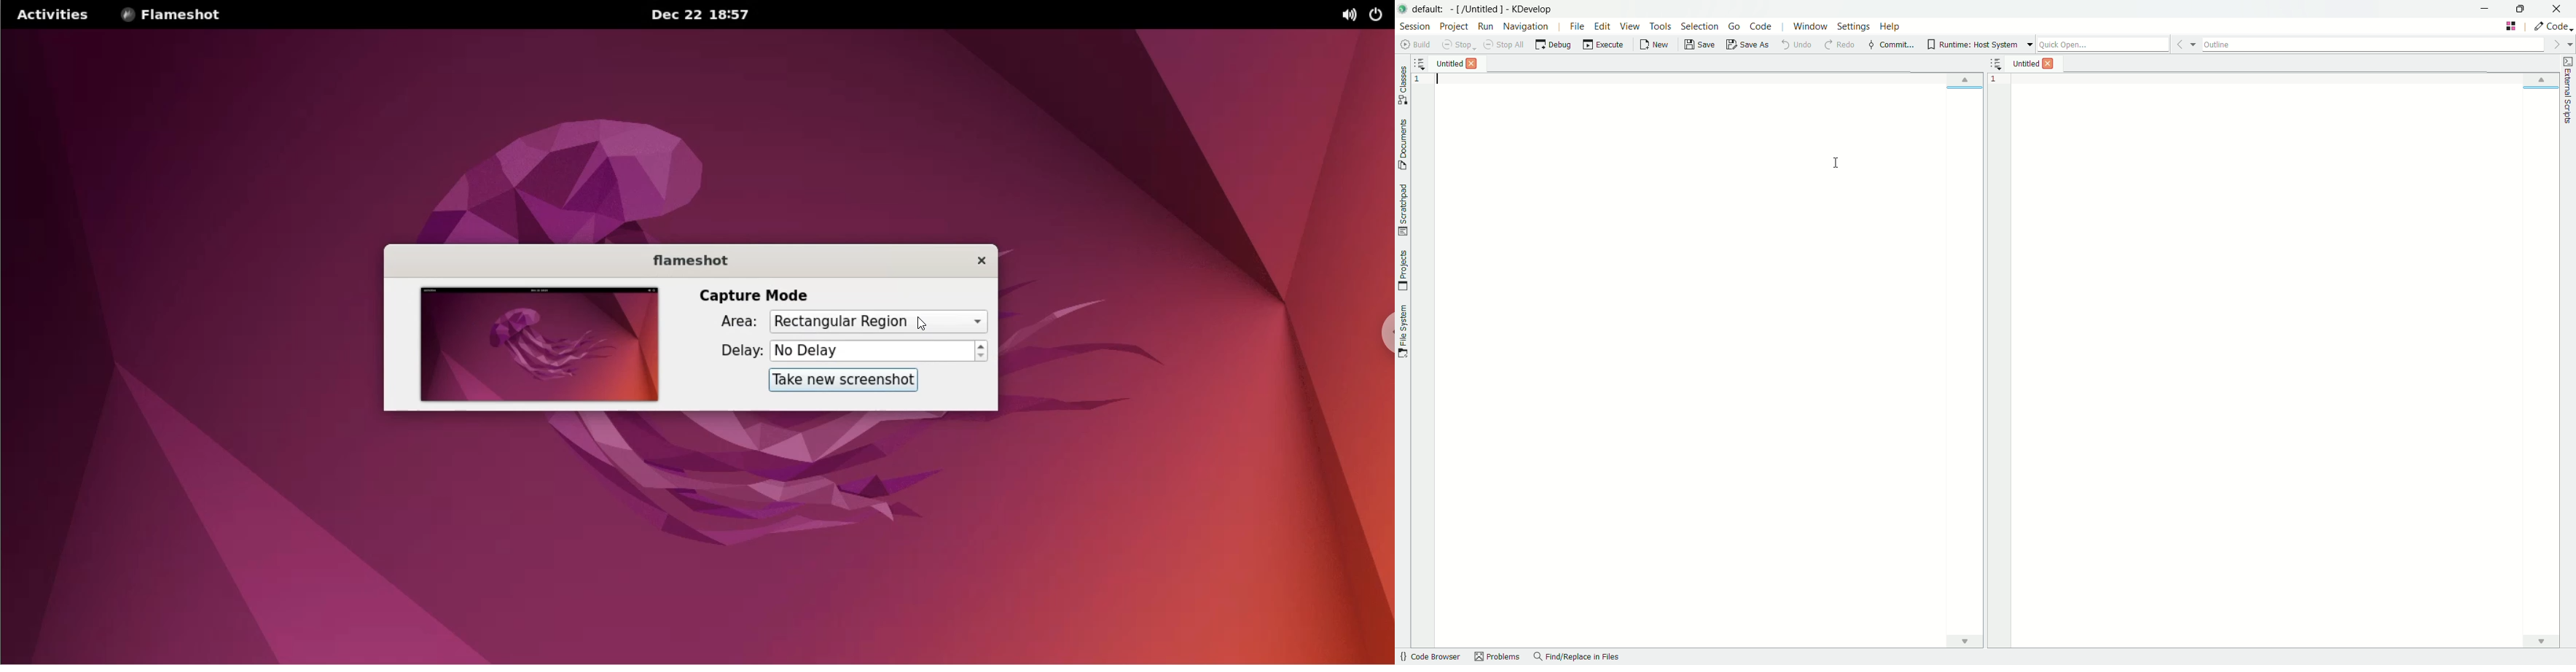  I want to click on toggle file system, so click(1402, 334).